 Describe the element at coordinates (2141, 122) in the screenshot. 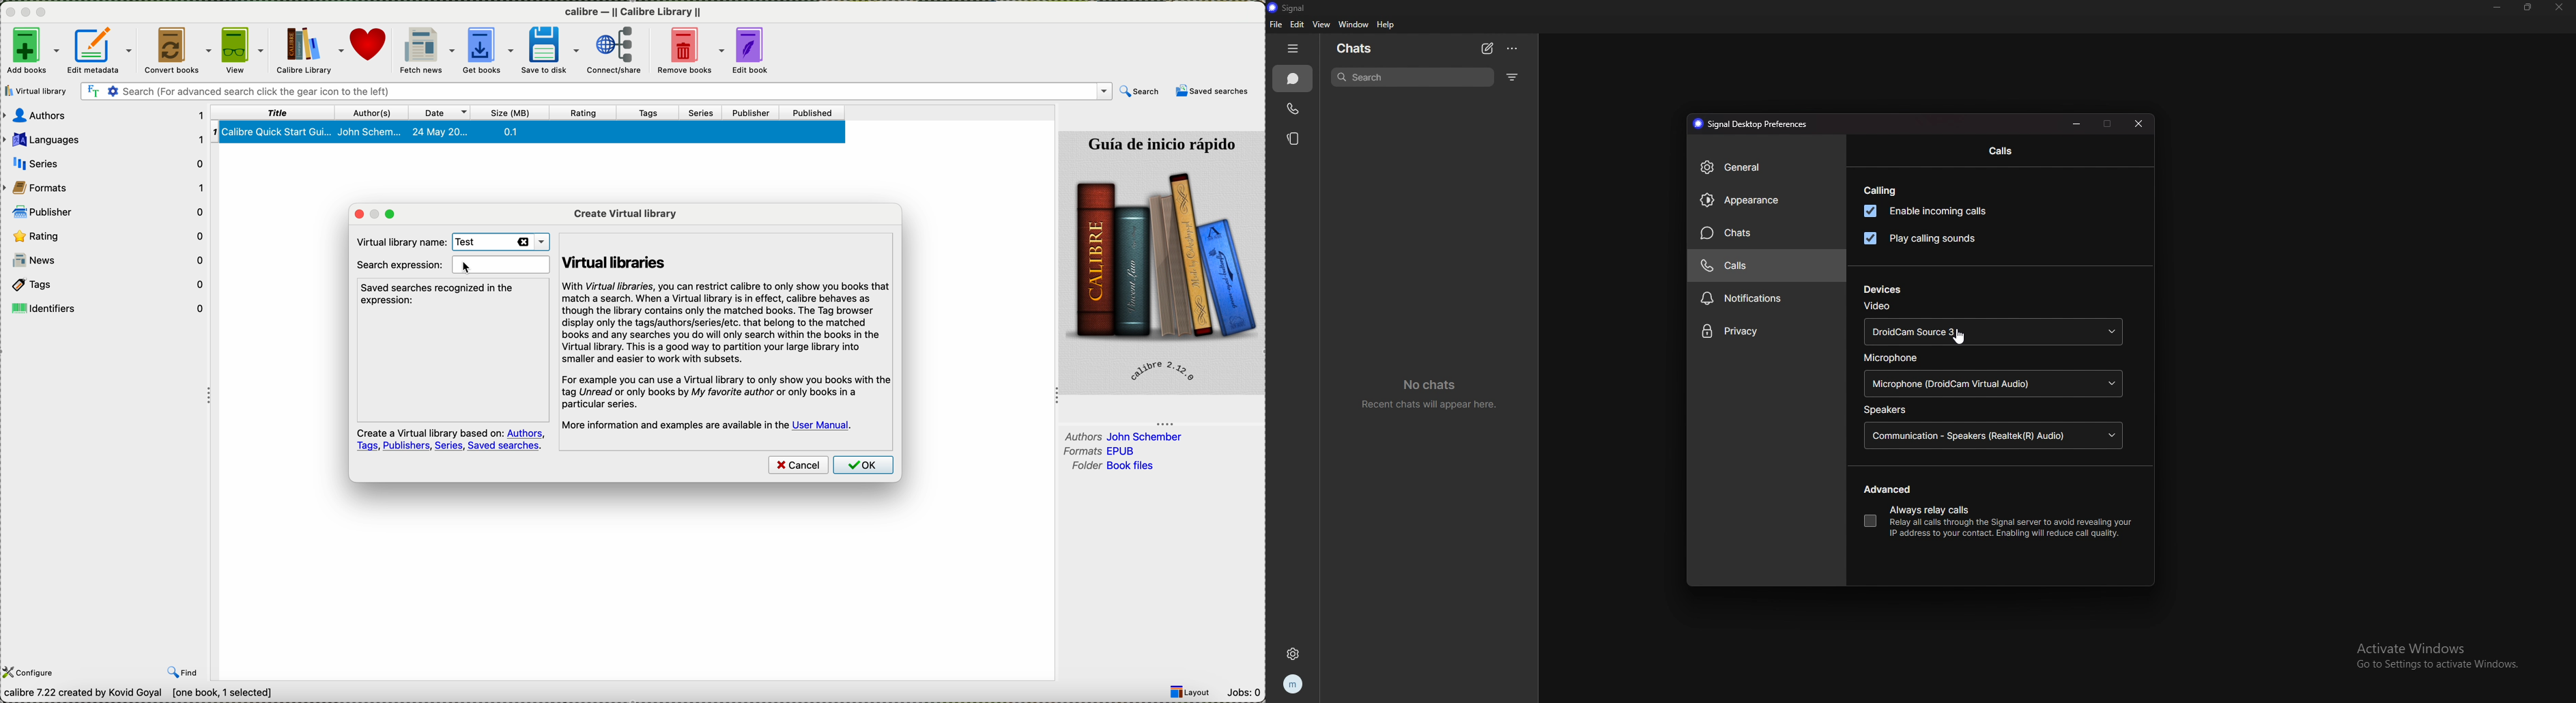

I see `close` at that location.